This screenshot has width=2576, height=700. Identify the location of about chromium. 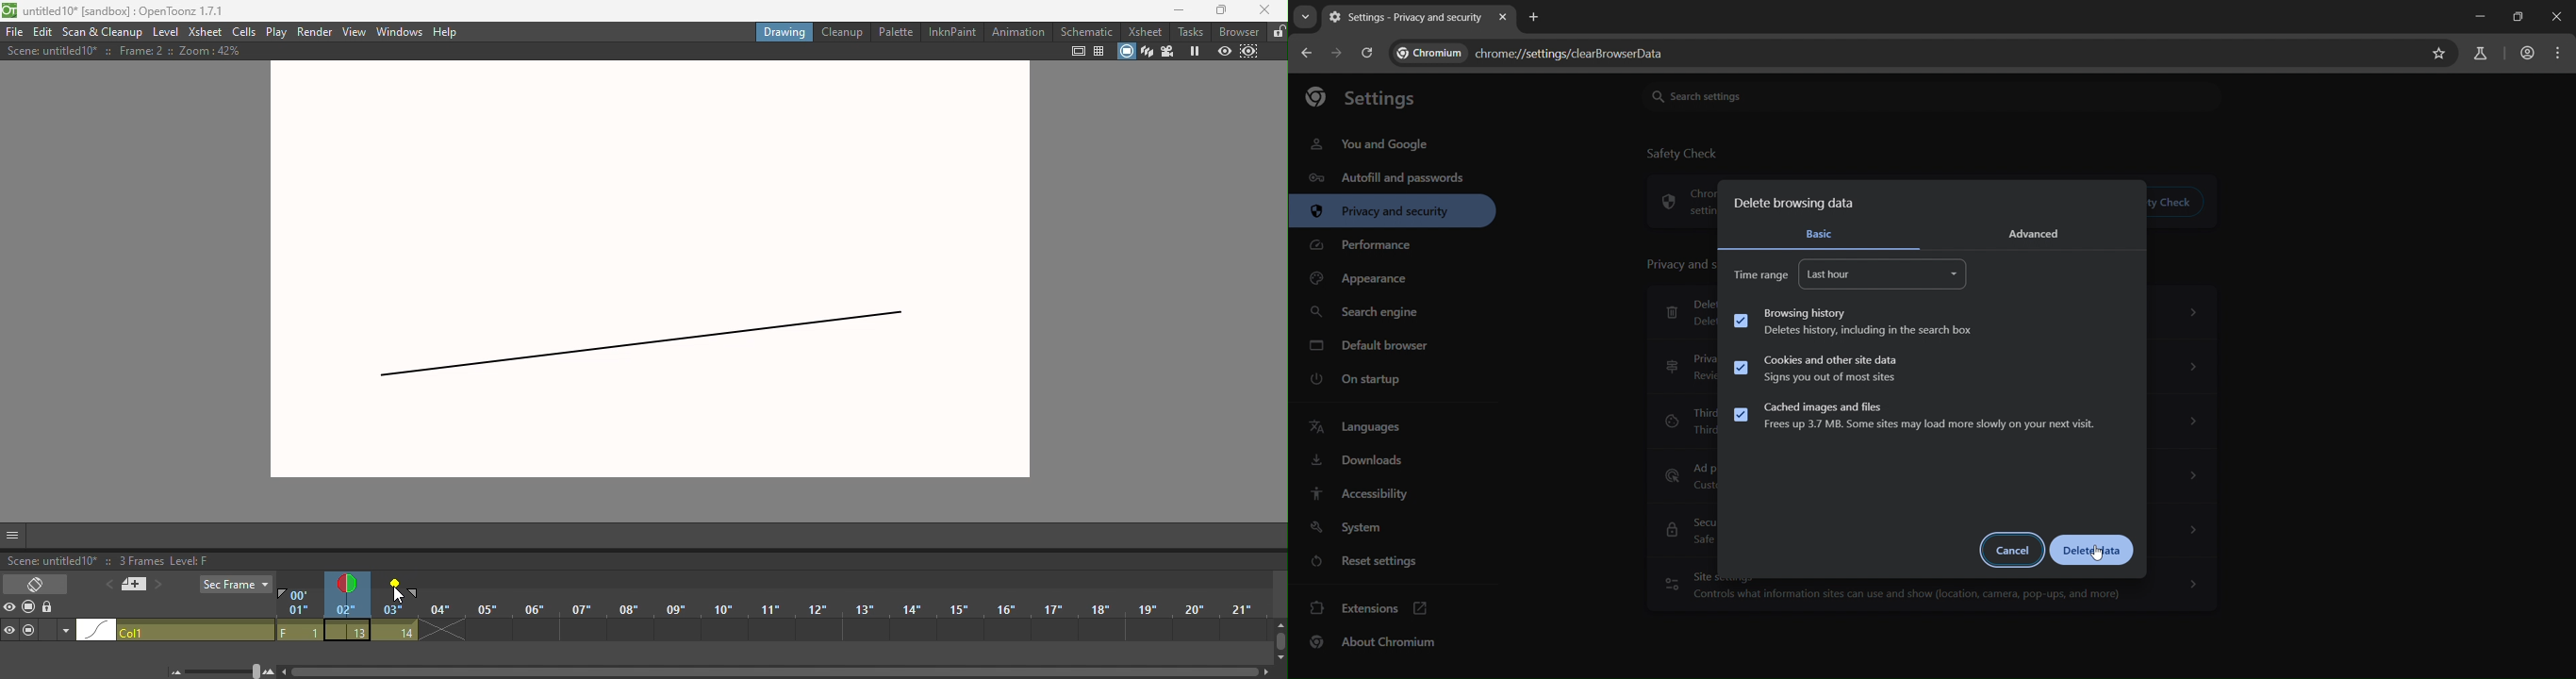
(1381, 646).